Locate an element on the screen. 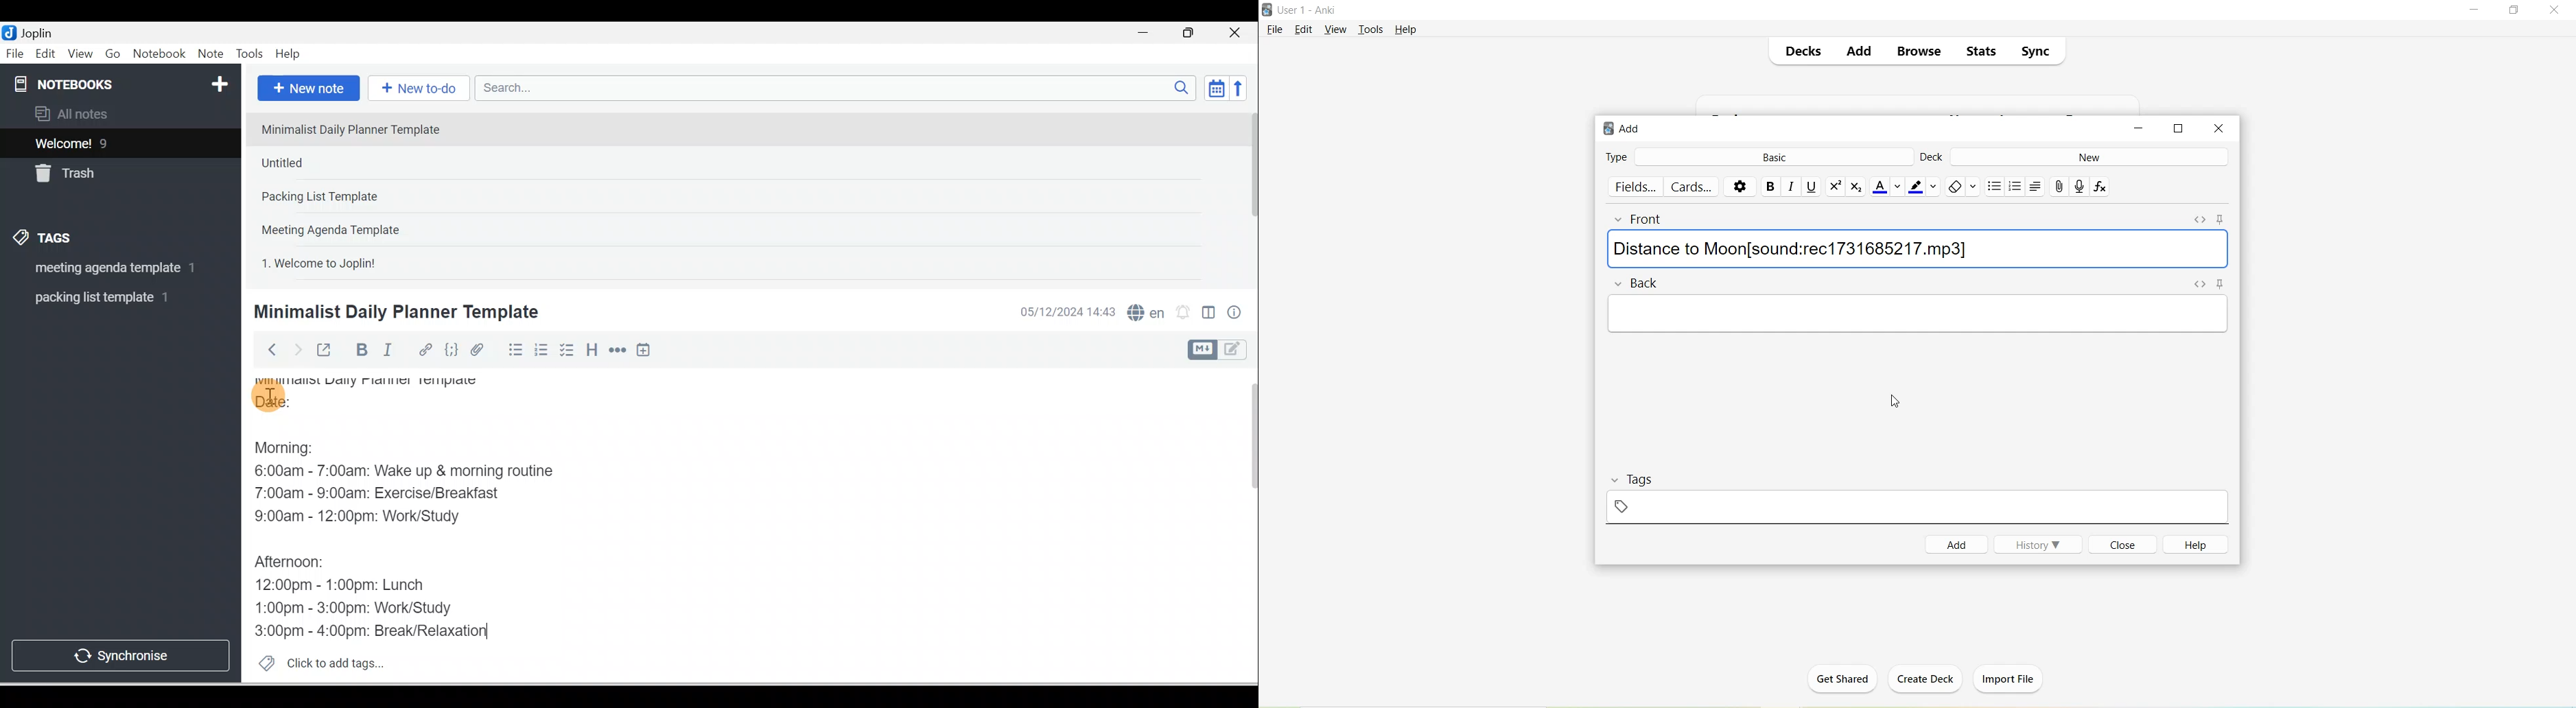 The width and height of the screenshot is (2576, 728). User 1 - Anki is located at coordinates (1309, 10).